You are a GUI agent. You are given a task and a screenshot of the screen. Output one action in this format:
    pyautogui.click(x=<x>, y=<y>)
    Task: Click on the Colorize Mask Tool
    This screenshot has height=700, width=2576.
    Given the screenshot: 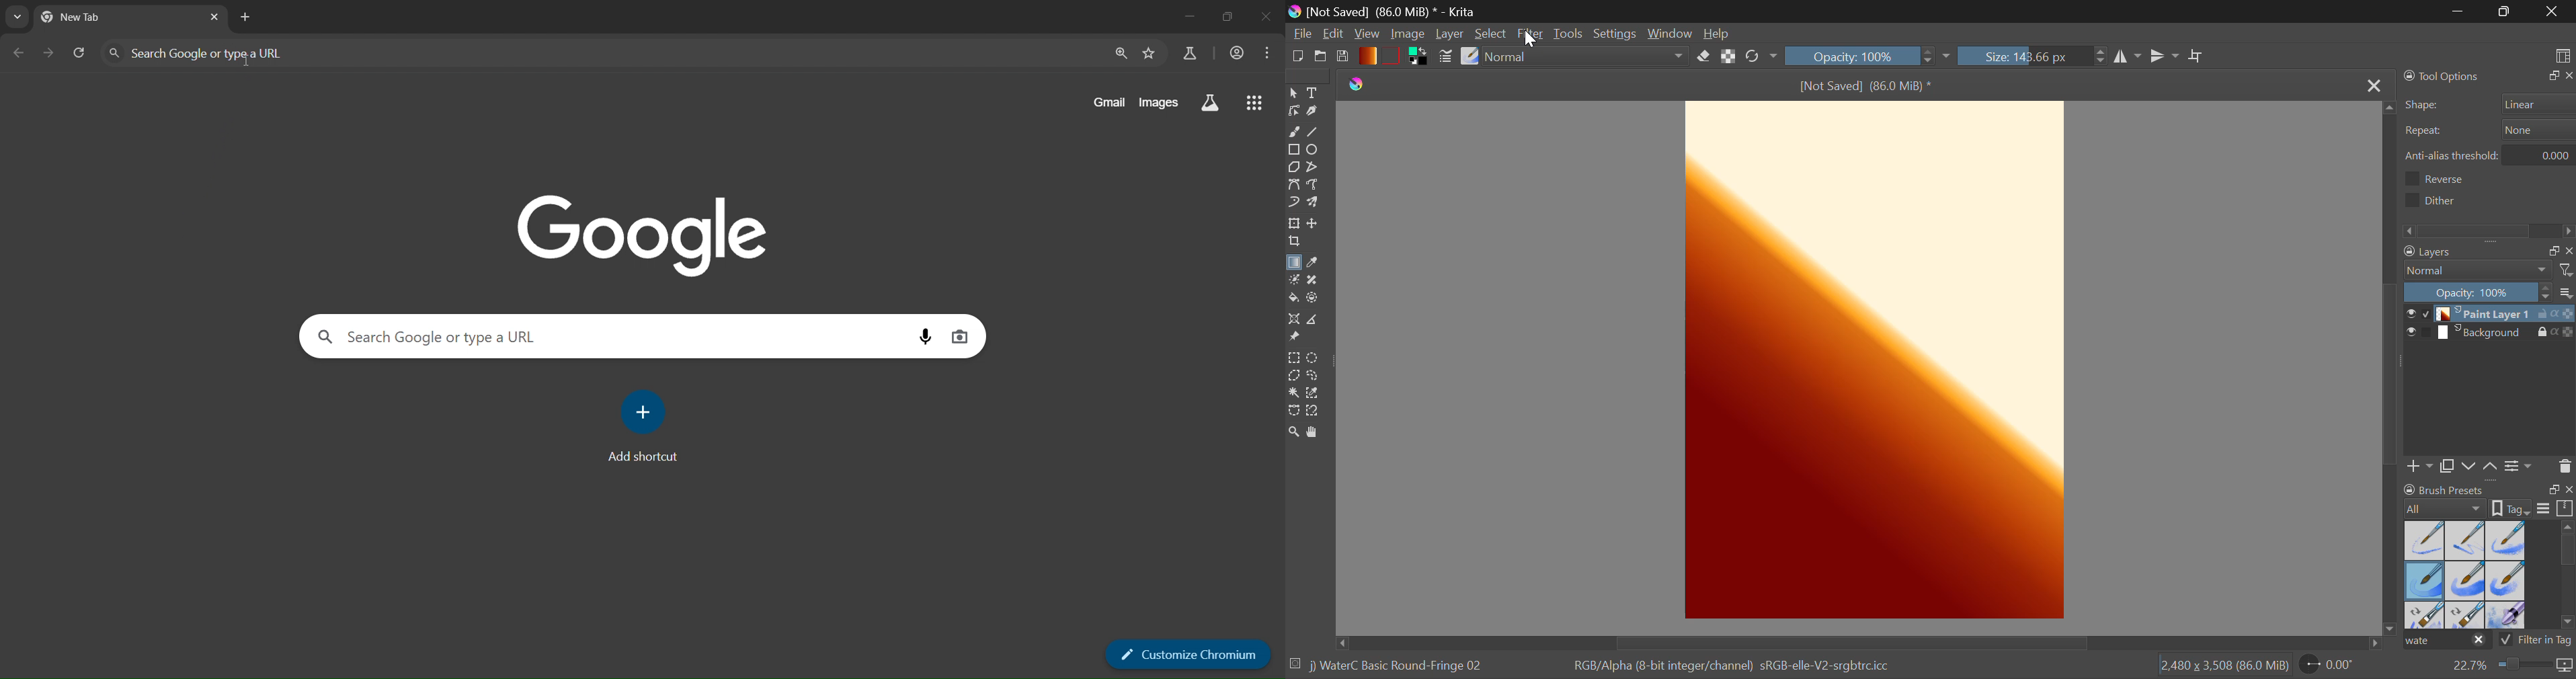 What is the action you would take?
    pyautogui.click(x=1293, y=281)
    